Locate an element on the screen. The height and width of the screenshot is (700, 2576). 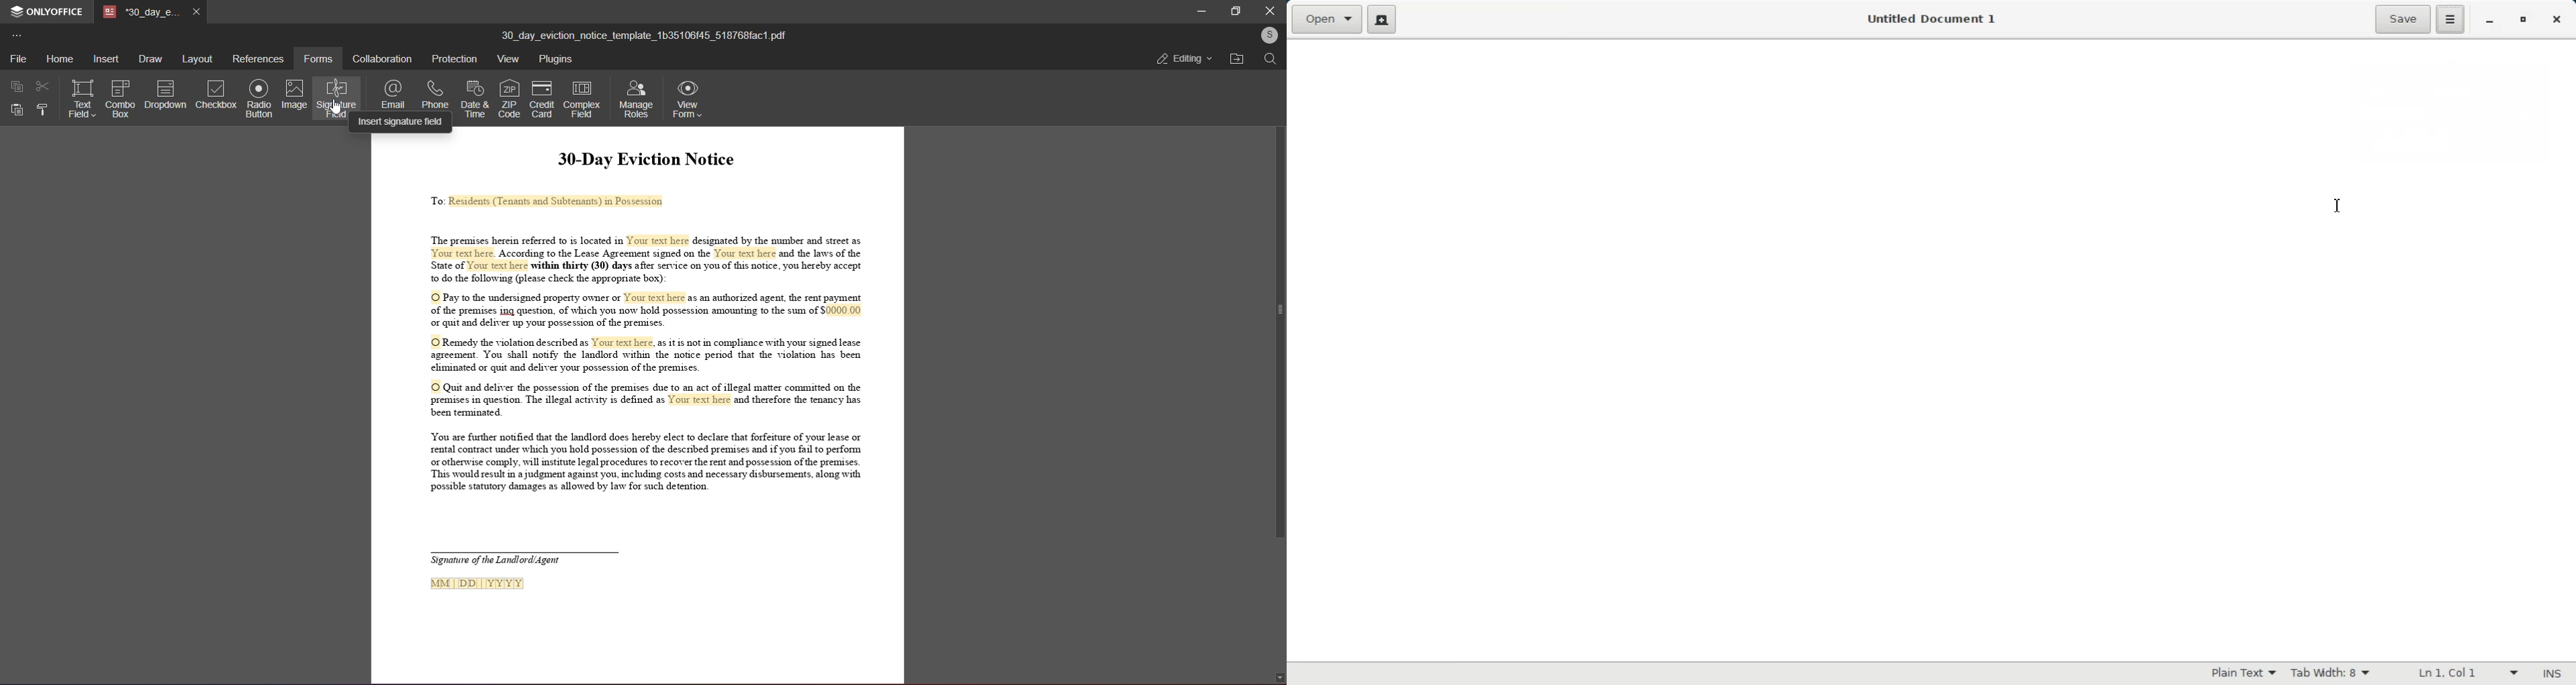
Untitled Document 1 is located at coordinates (1933, 19).